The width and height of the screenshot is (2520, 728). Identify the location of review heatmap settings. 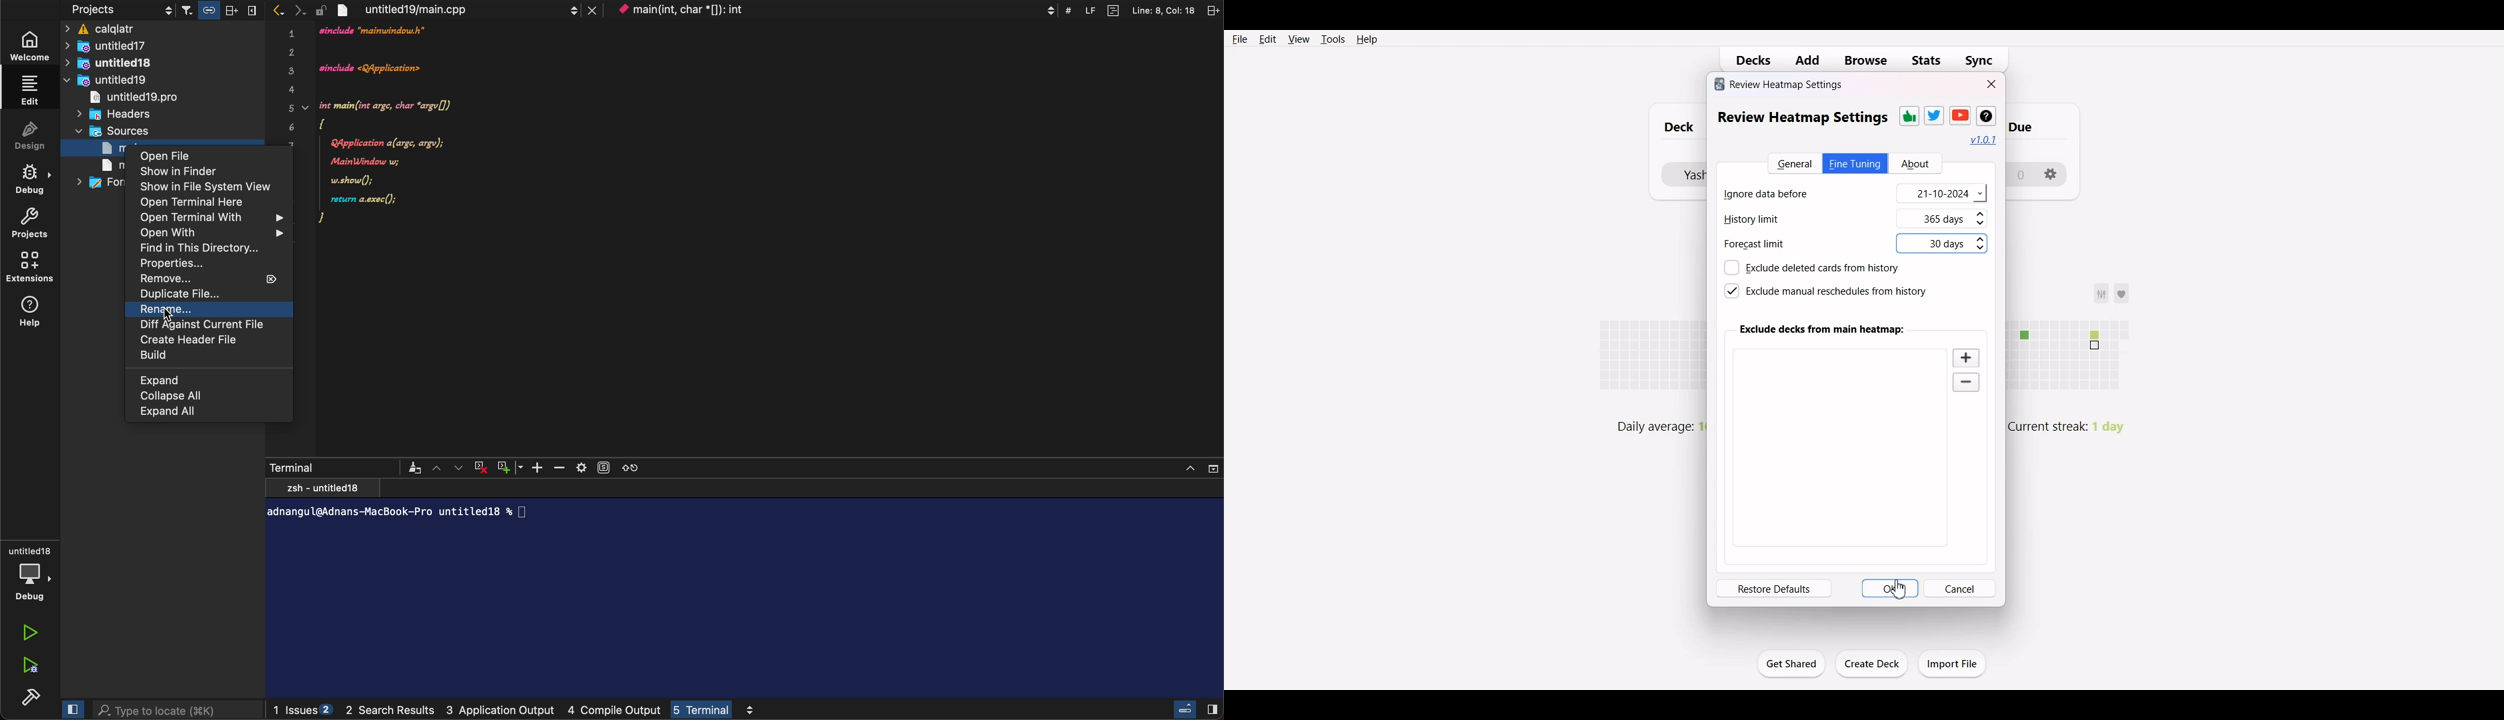
(1779, 84).